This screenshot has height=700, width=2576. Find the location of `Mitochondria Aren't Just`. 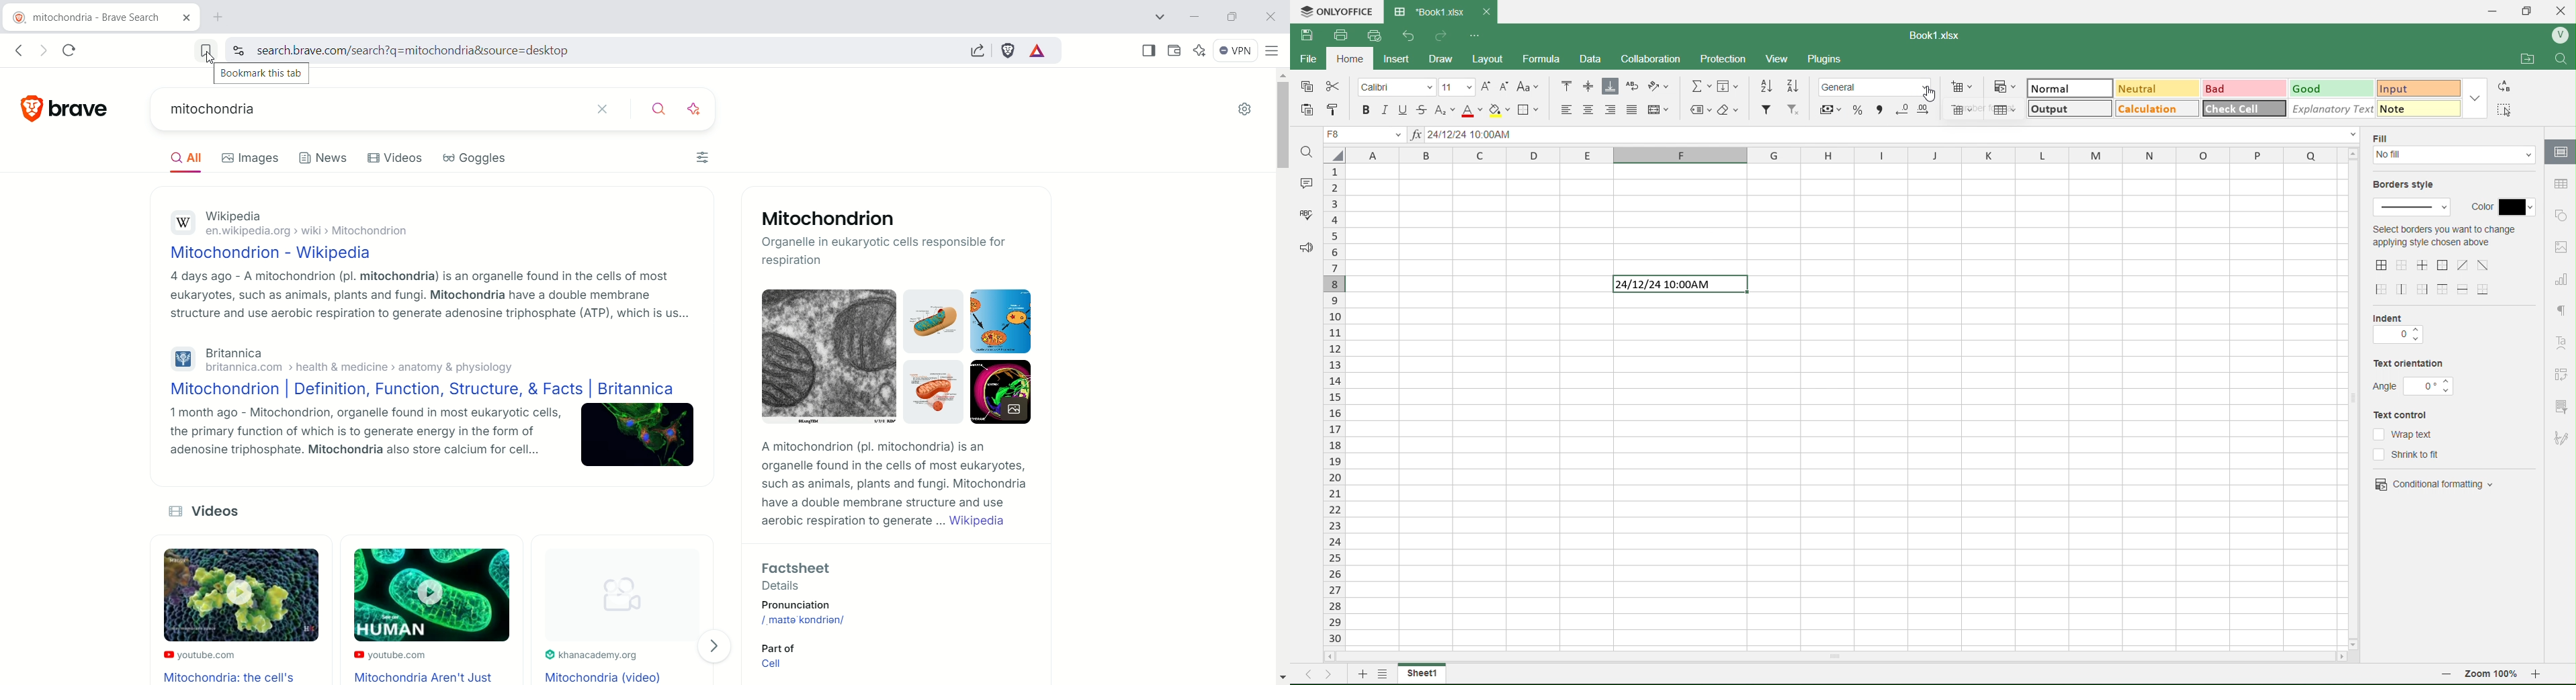

Mitochondria Aren't Just is located at coordinates (429, 677).